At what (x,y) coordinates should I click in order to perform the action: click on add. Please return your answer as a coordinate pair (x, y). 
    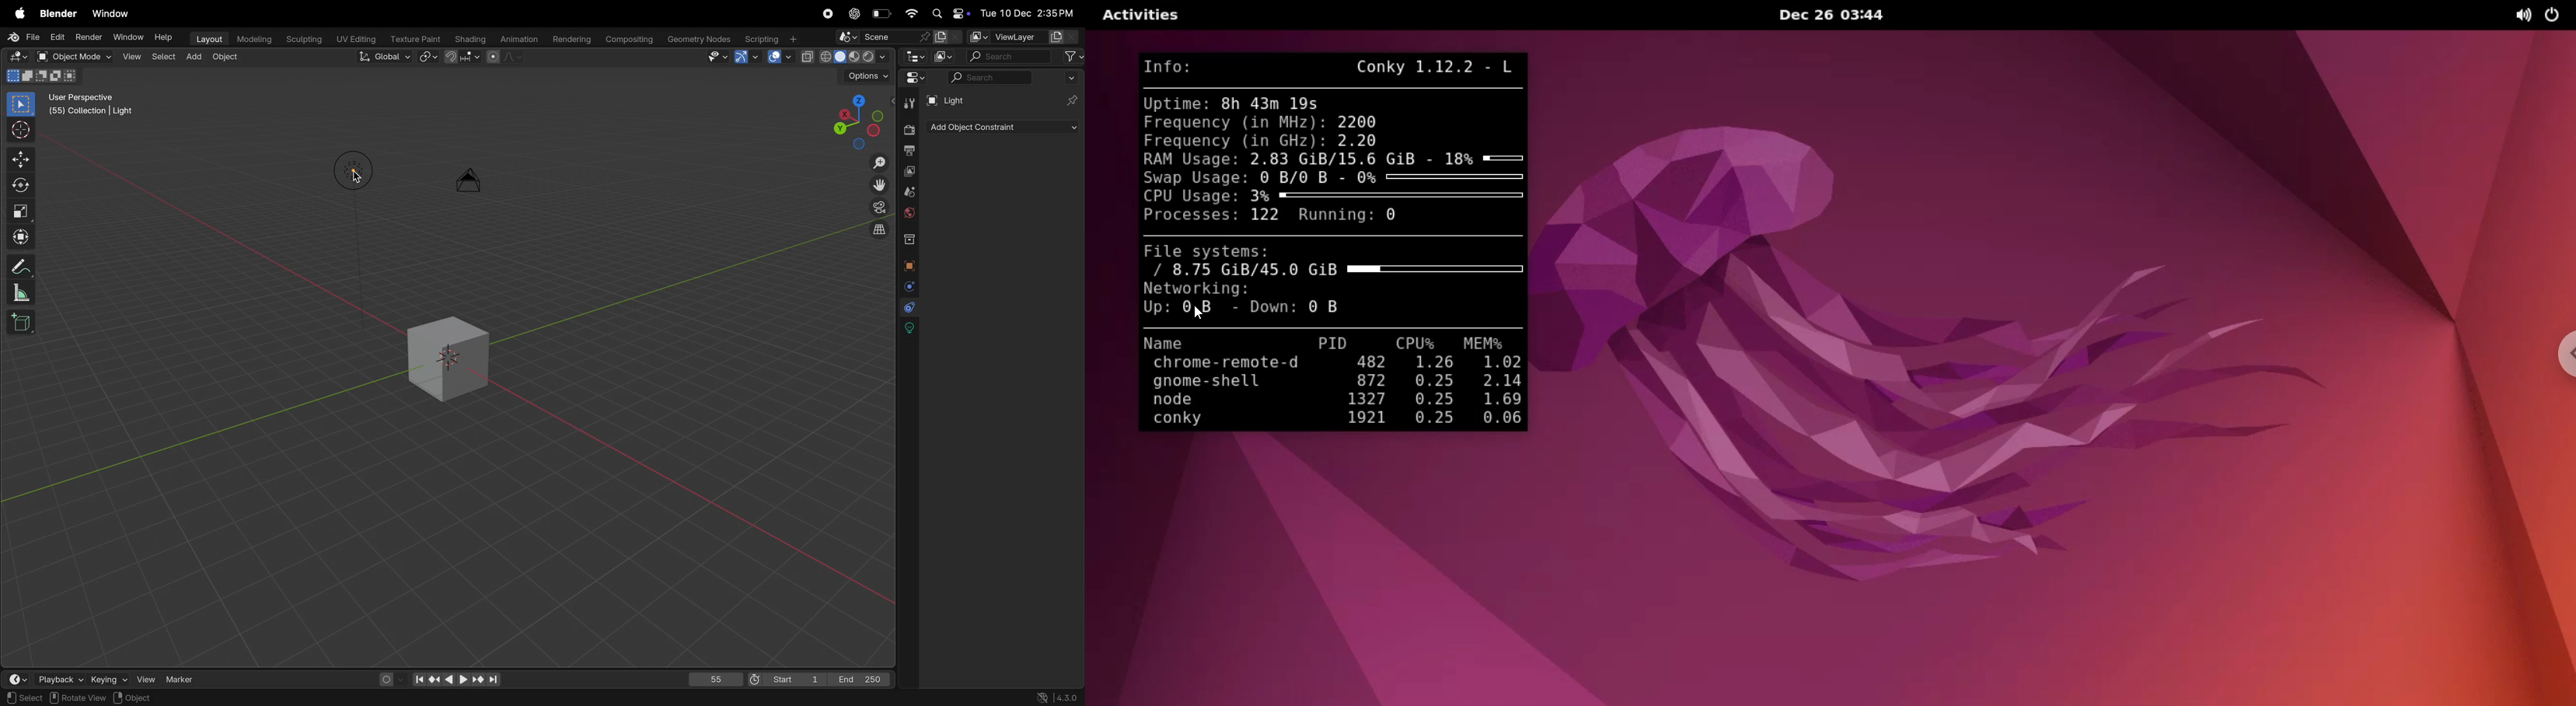
    Looking at the image, I should click on (196, 58).